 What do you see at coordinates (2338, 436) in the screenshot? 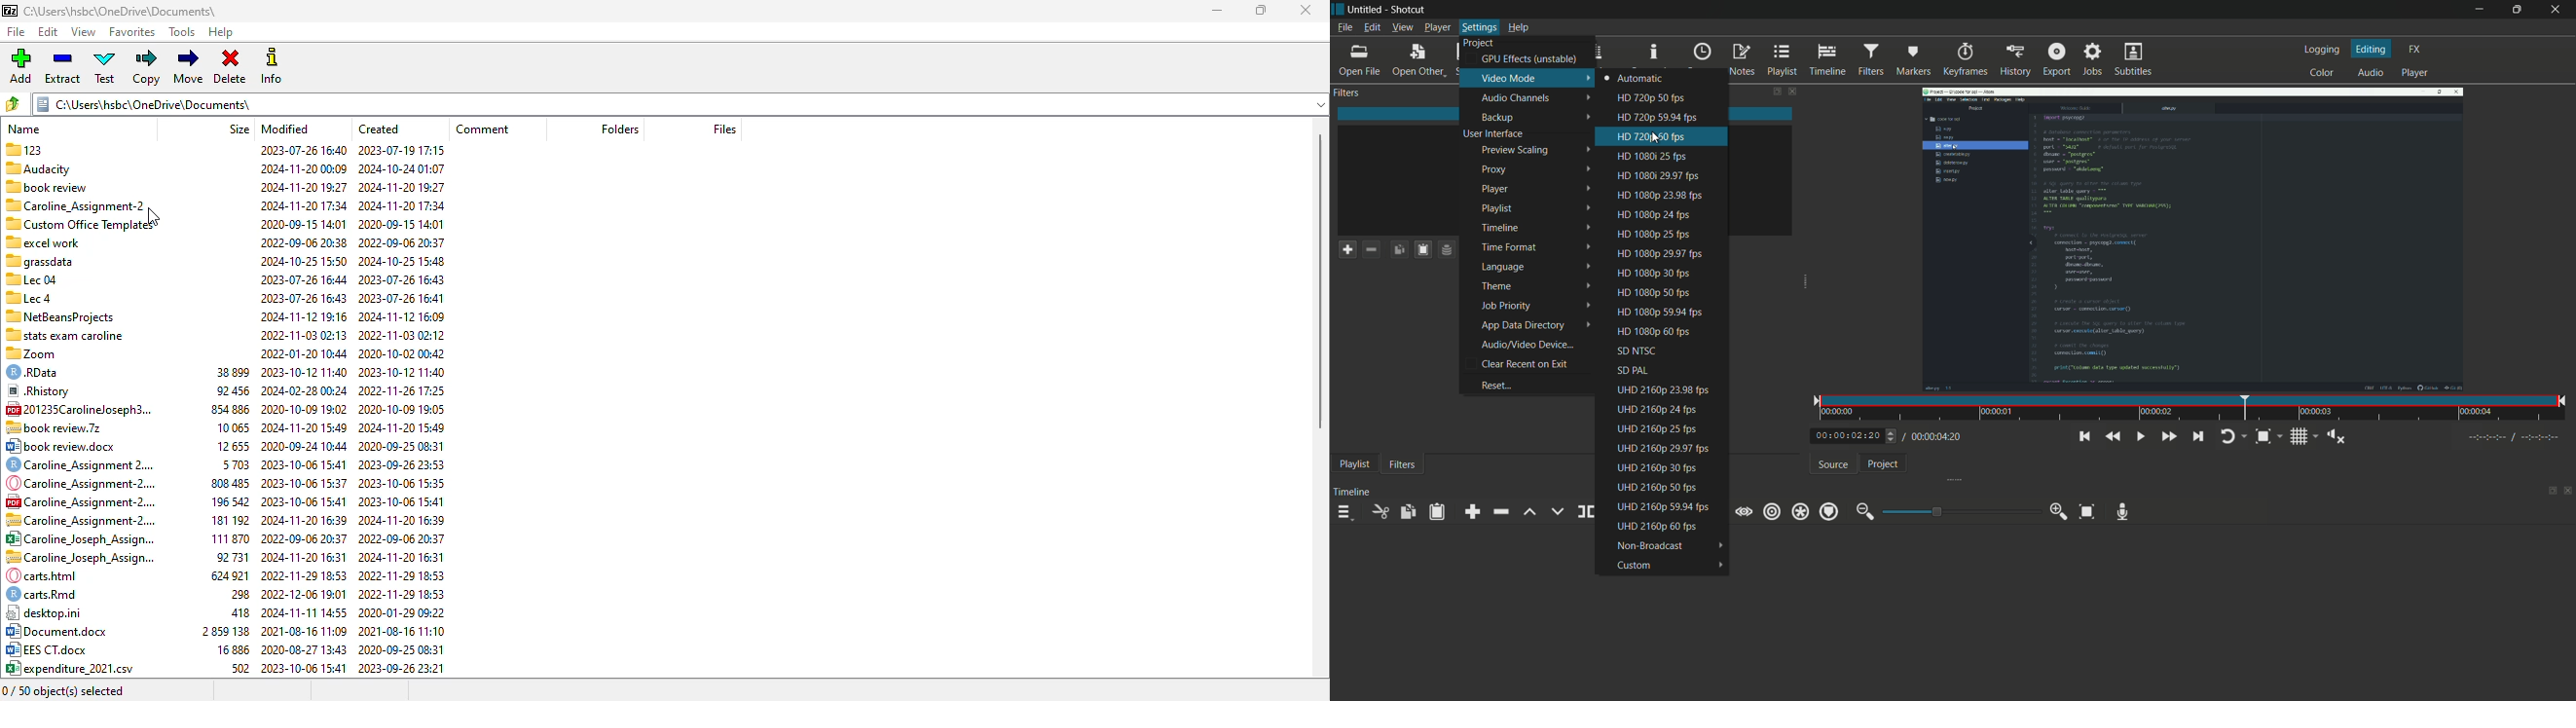
I see `show volume control` at bounding box center [2338, 436].